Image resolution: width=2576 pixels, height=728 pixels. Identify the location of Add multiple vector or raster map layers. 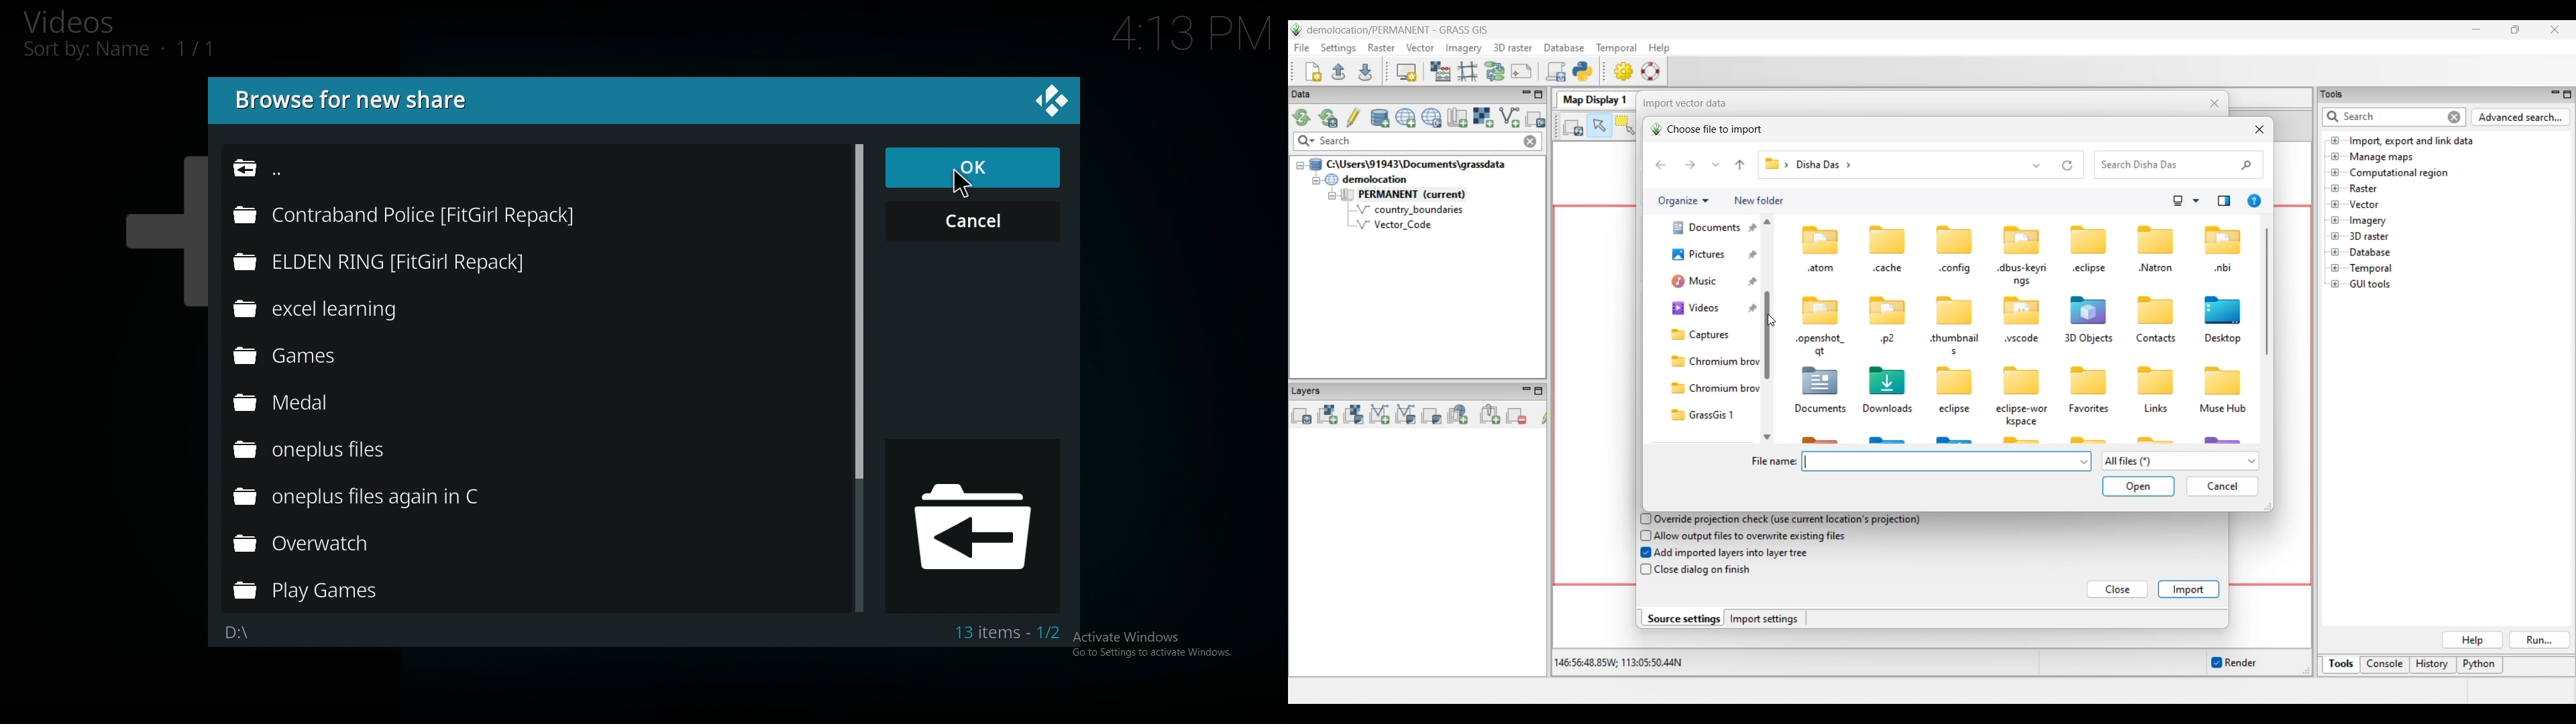
(1301, 416).